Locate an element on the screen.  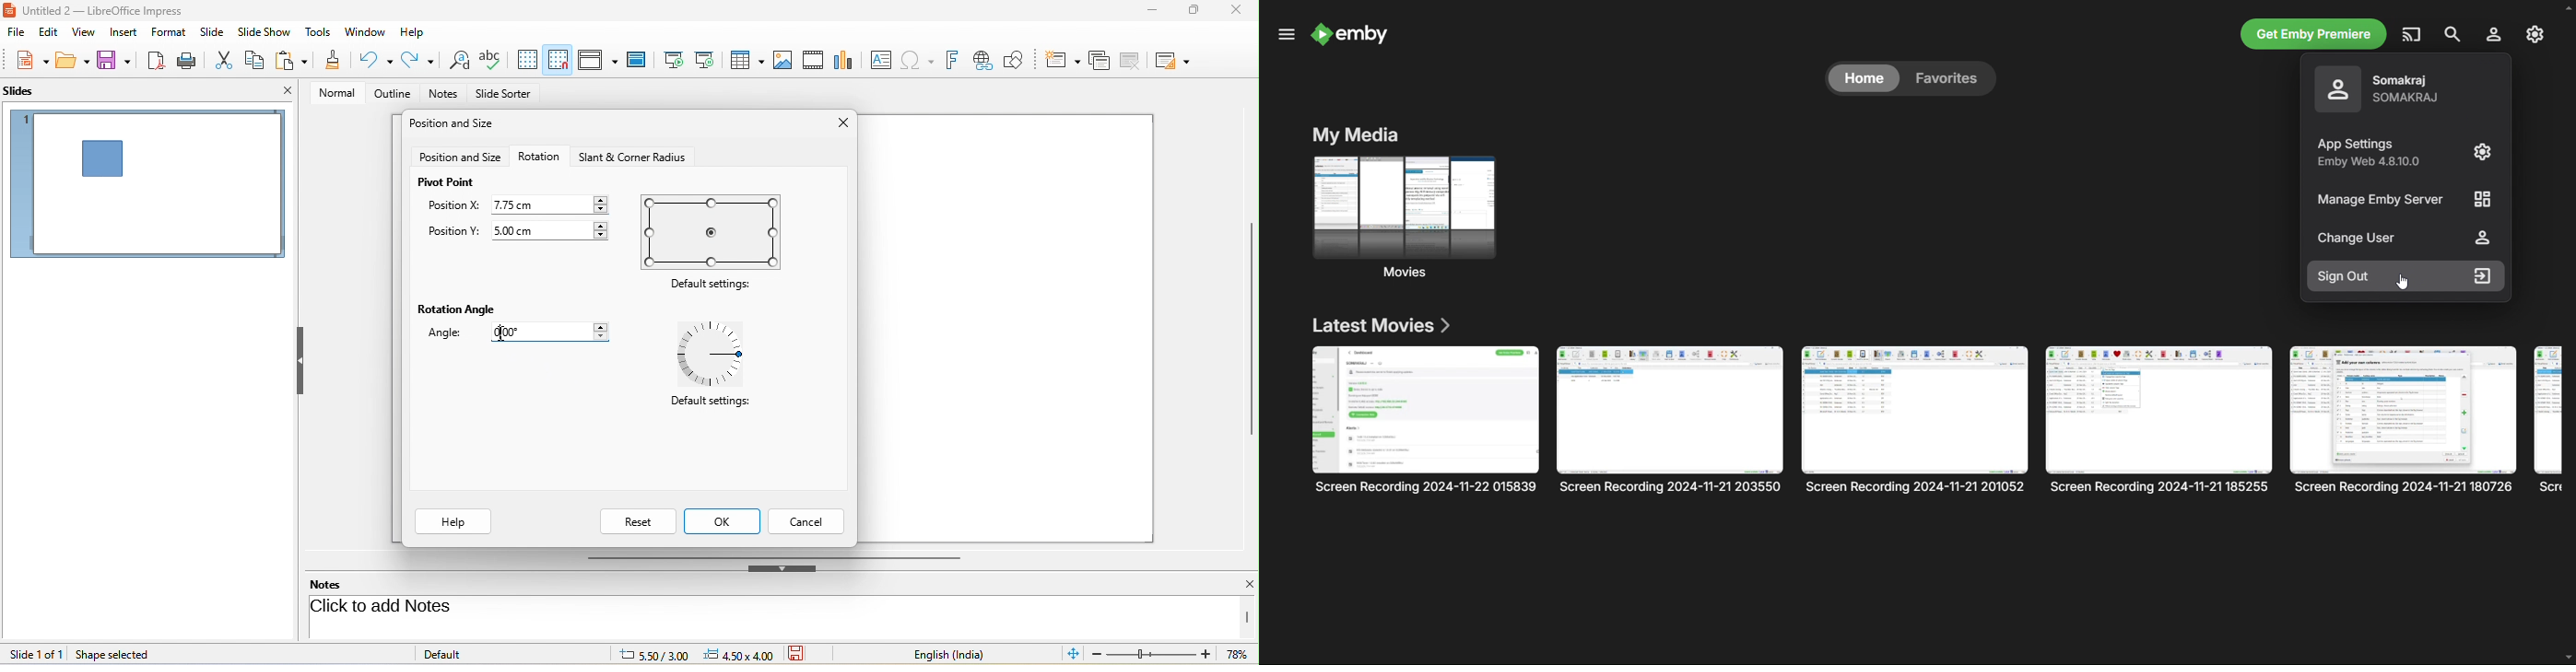
text language is located at coordinates (963, 654).